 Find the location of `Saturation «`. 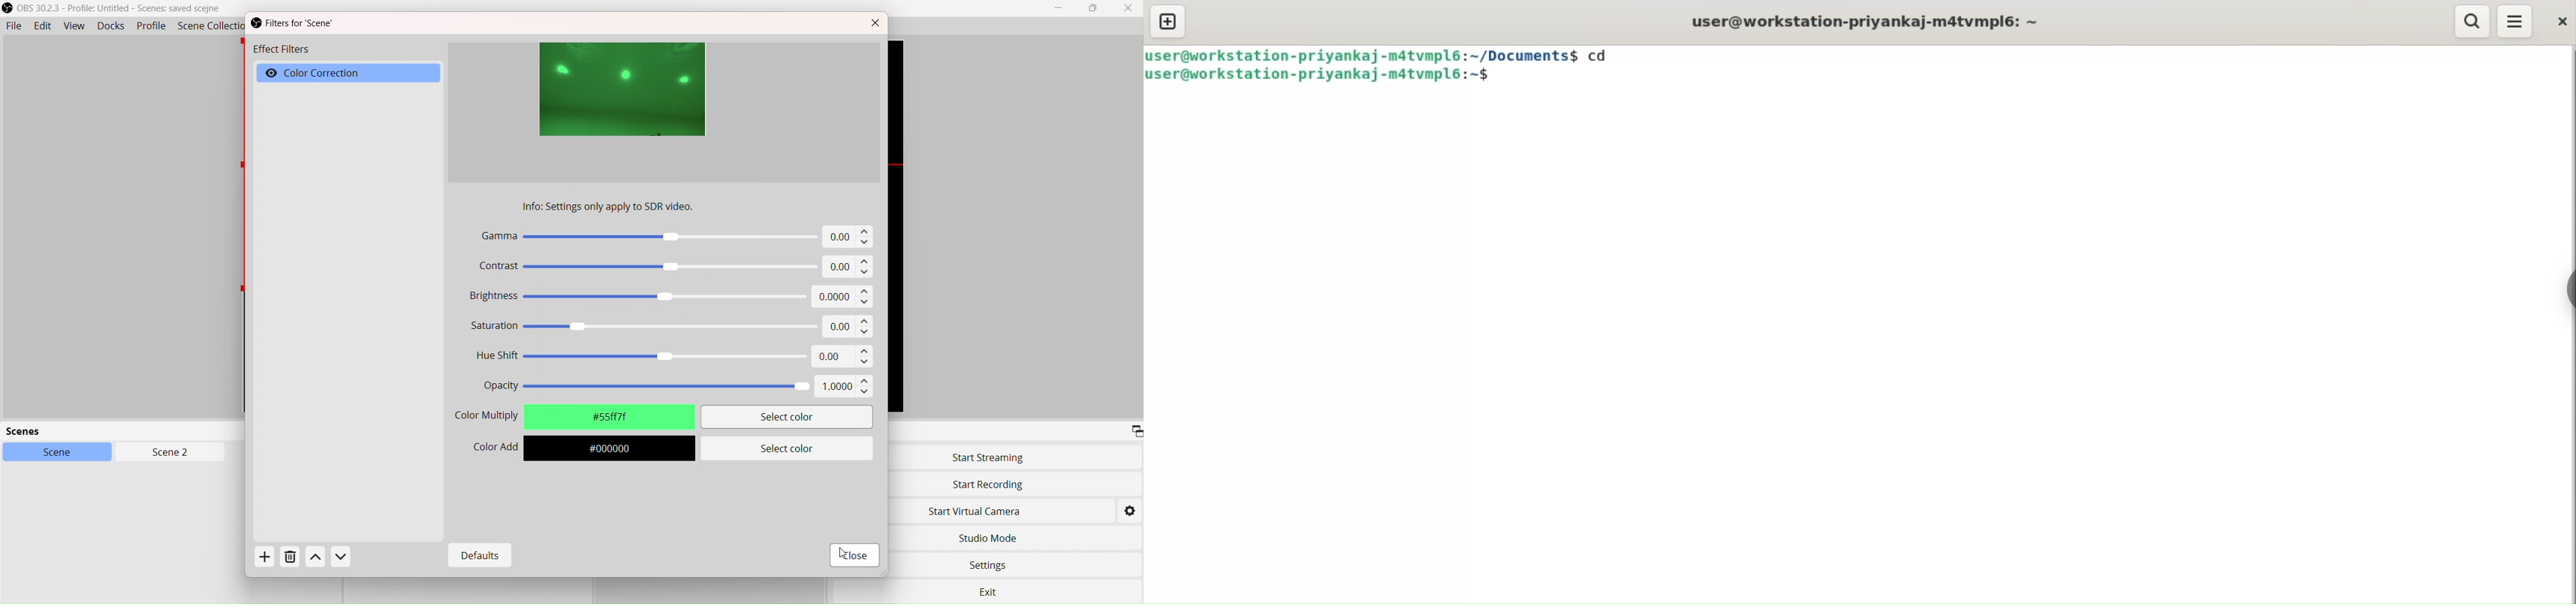

Saturation « is located at coordinates (645, 325).